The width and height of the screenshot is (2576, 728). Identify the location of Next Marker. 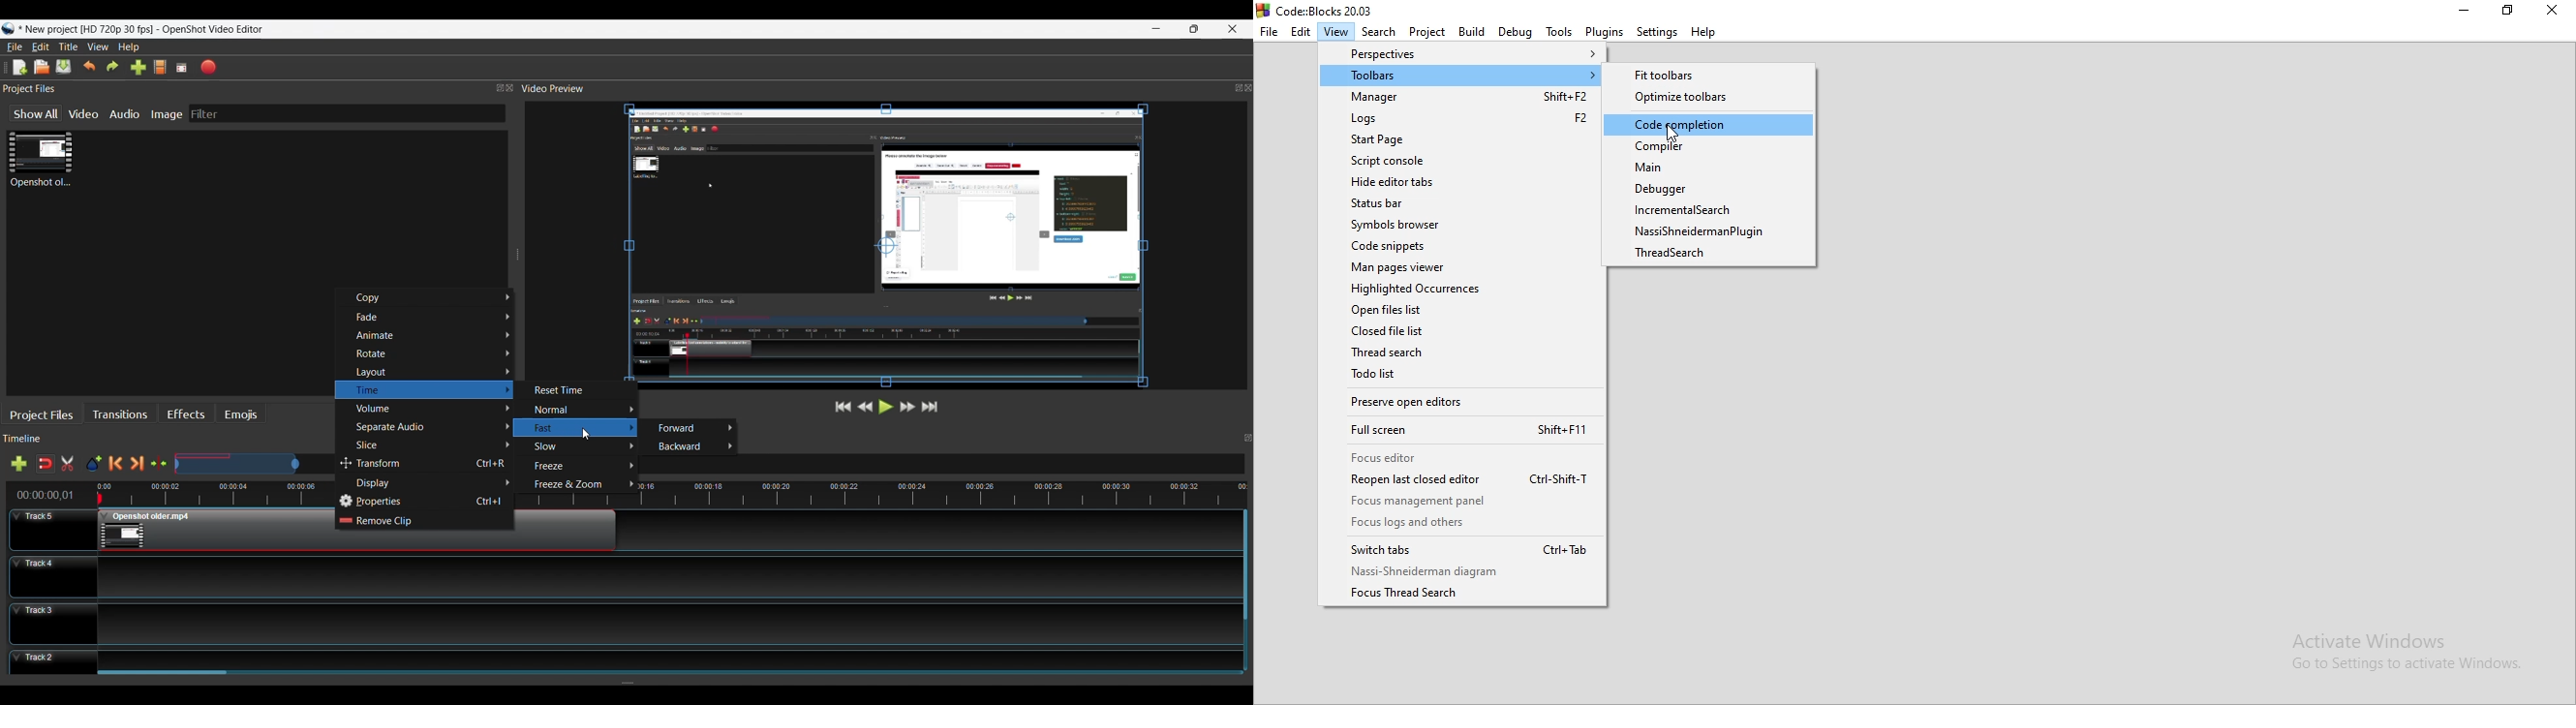
(136, 464).